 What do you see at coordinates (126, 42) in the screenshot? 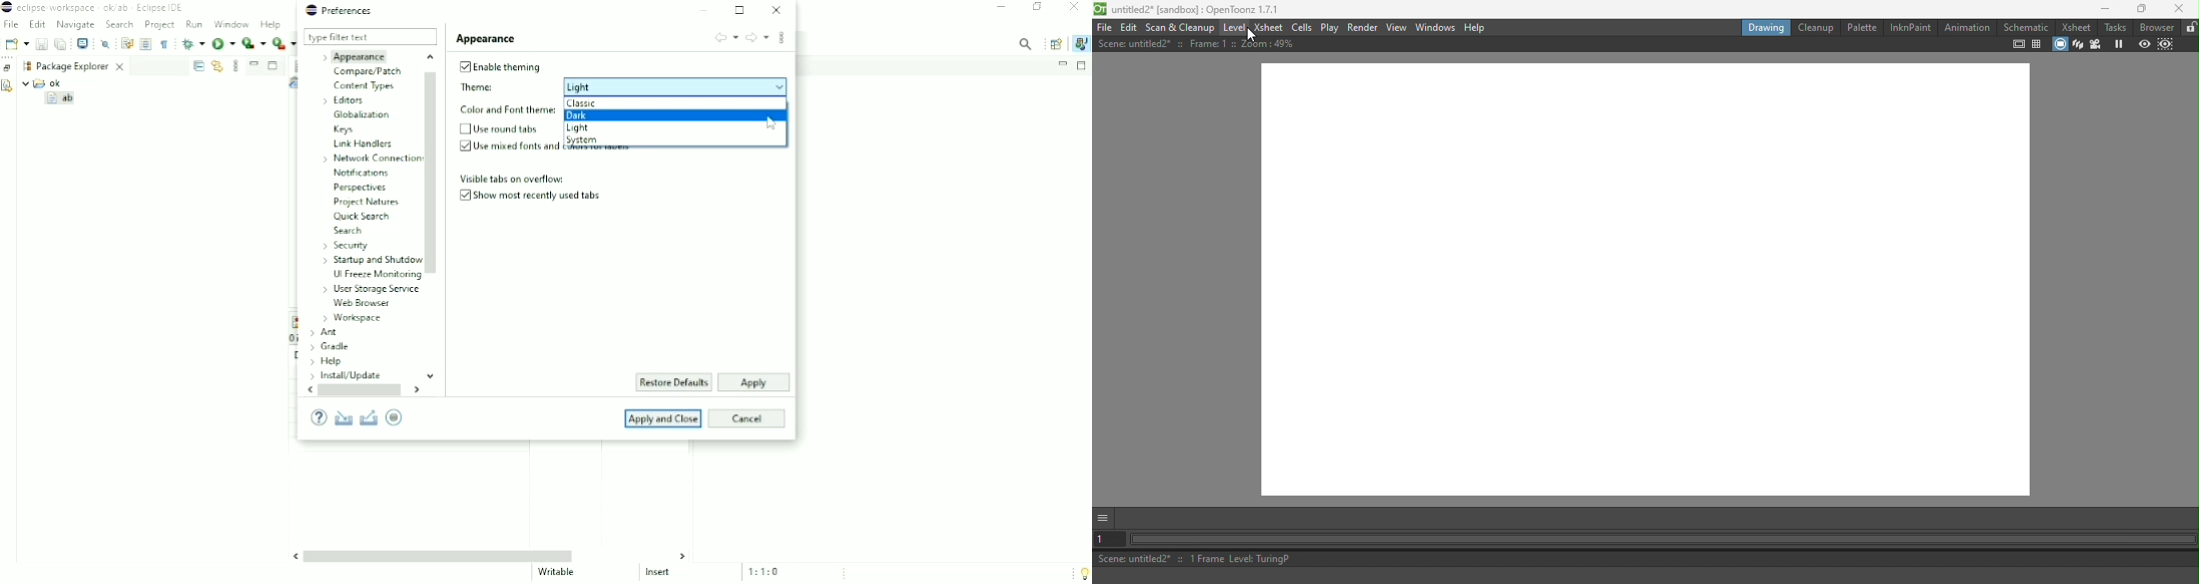
I see `Toggle Word Wrap` at bounding box center [126, 42].